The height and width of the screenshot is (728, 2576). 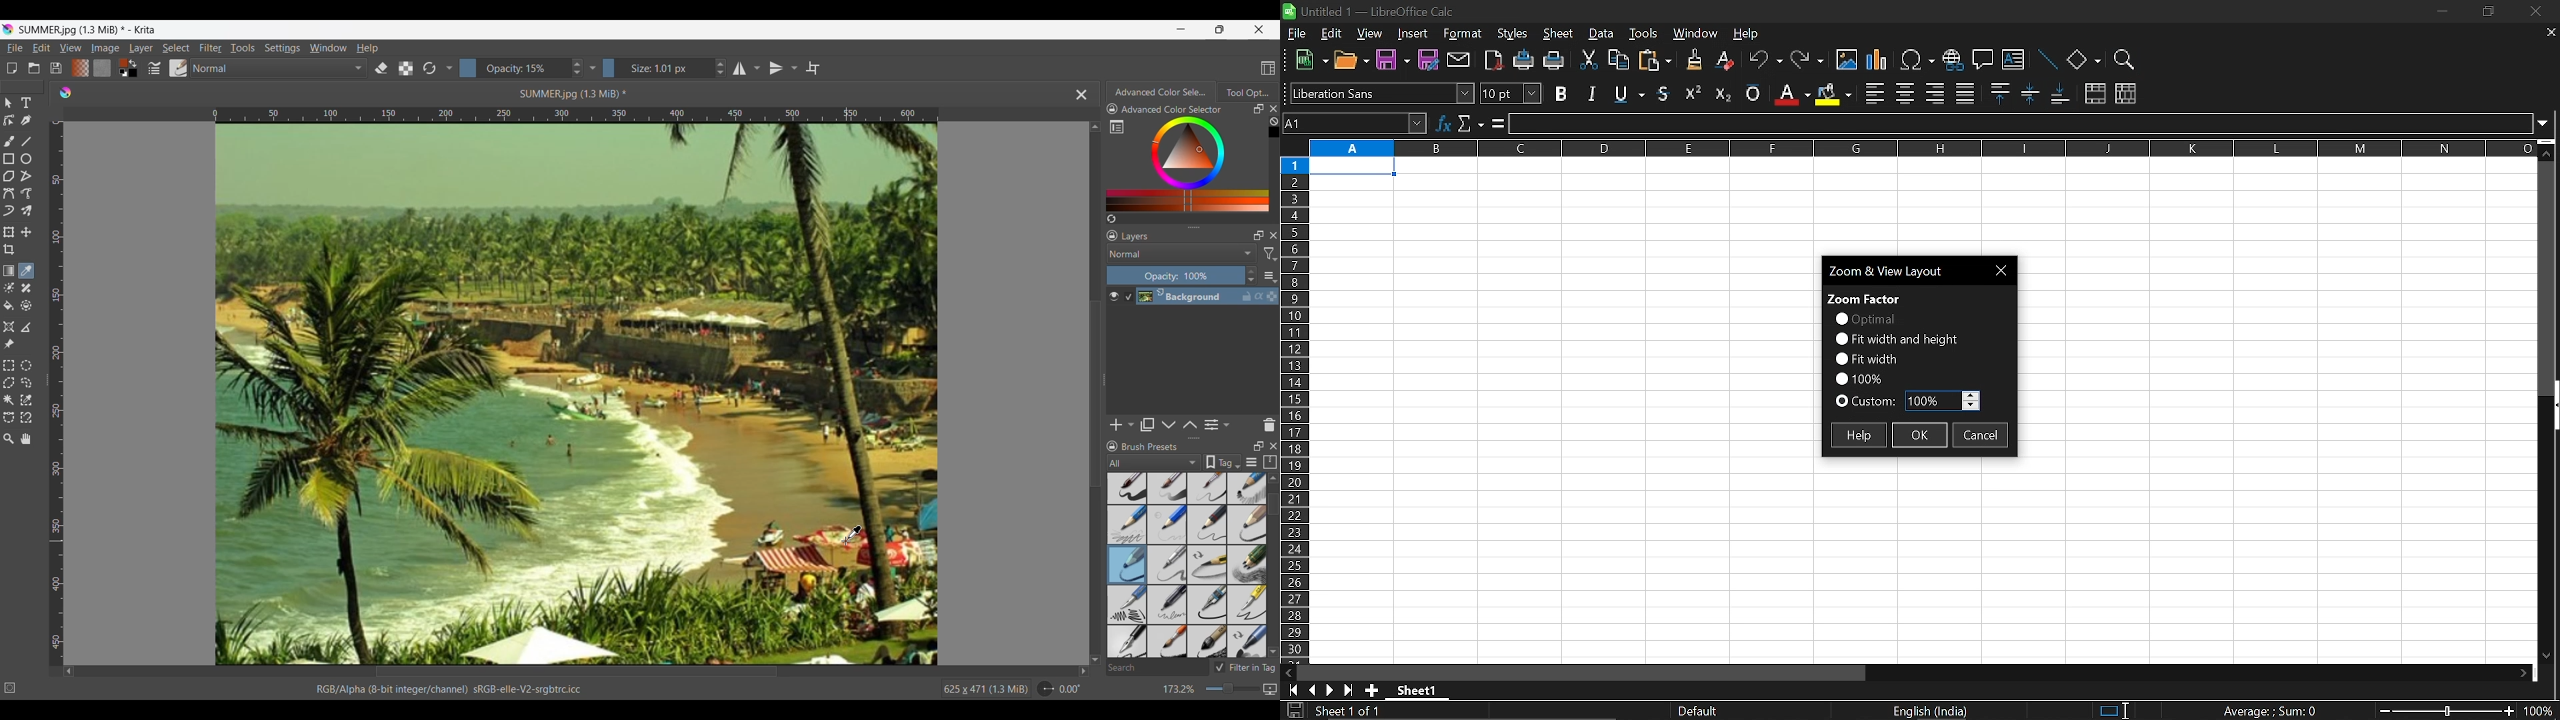 I want to click on save, so click(x=1294, y=711).